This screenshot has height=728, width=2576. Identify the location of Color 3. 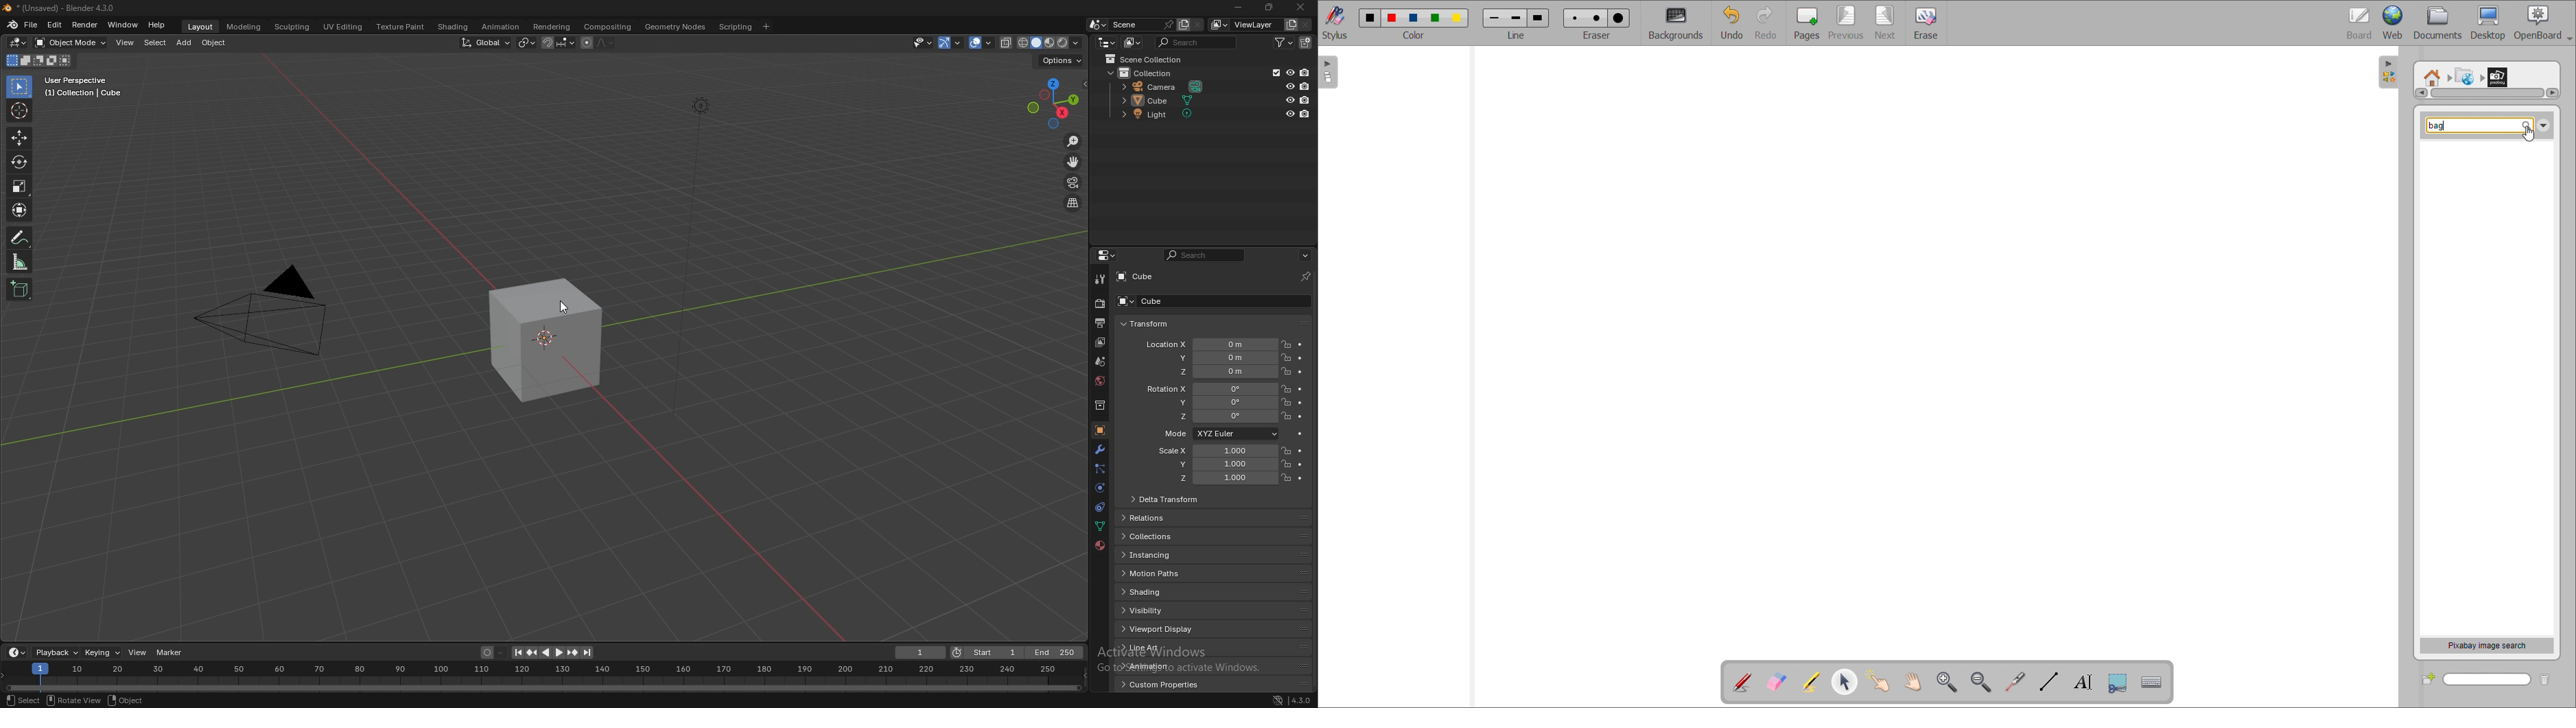
(1413, 18).